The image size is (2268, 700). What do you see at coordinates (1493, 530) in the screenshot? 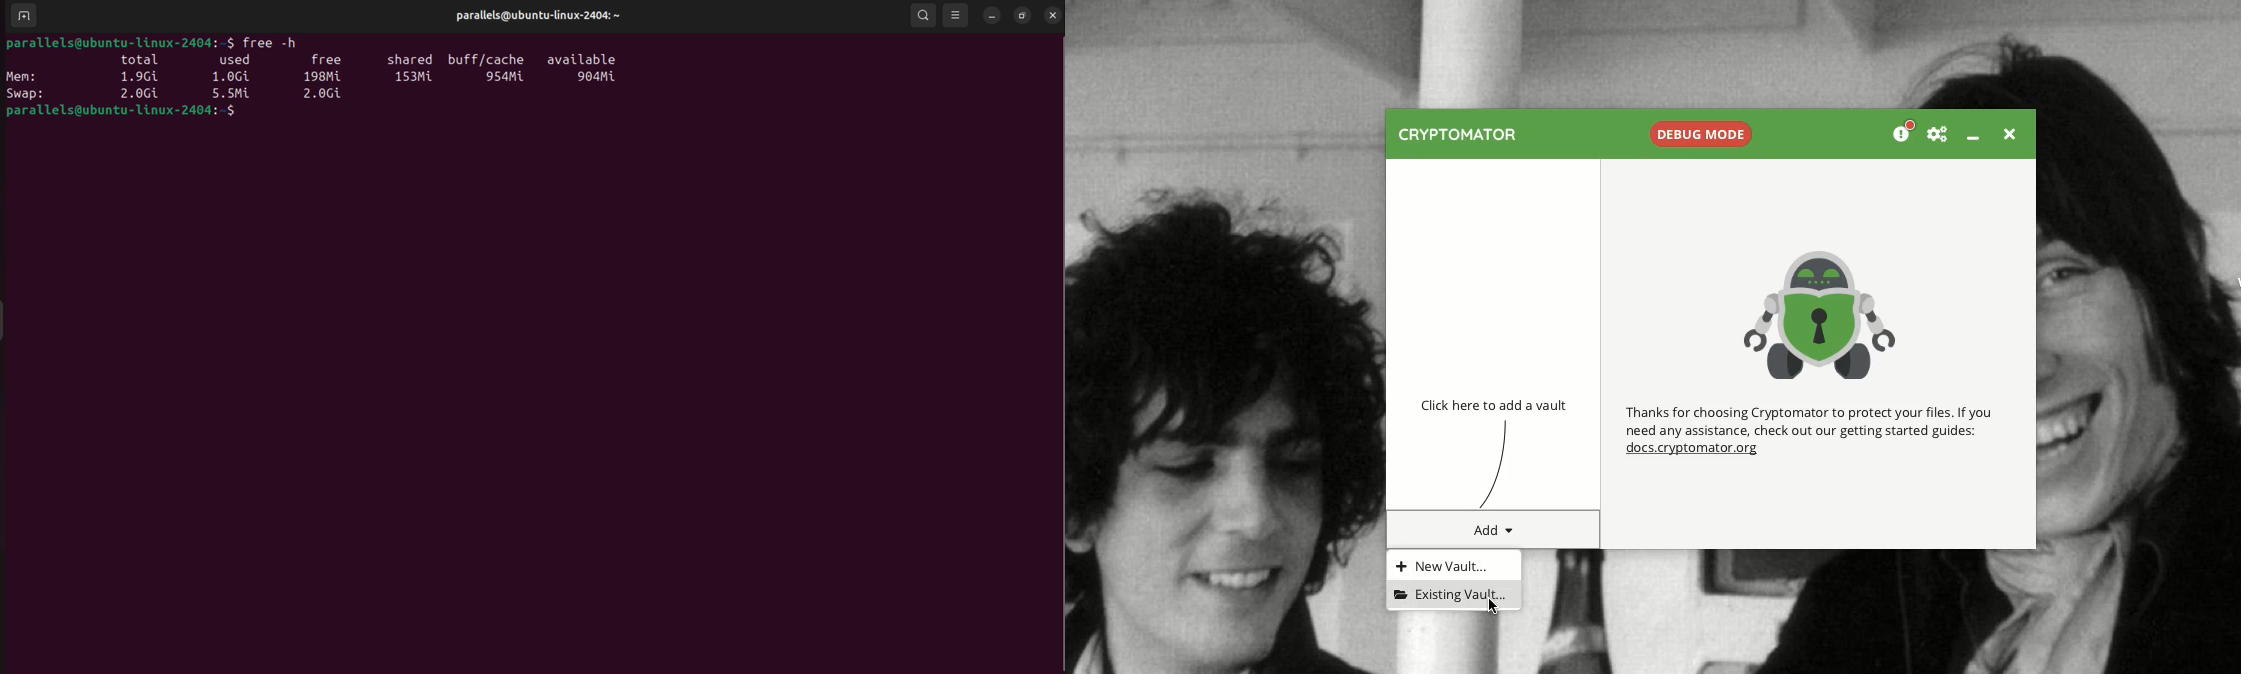
I see `Add menu` at bounding box center [1493, 530].